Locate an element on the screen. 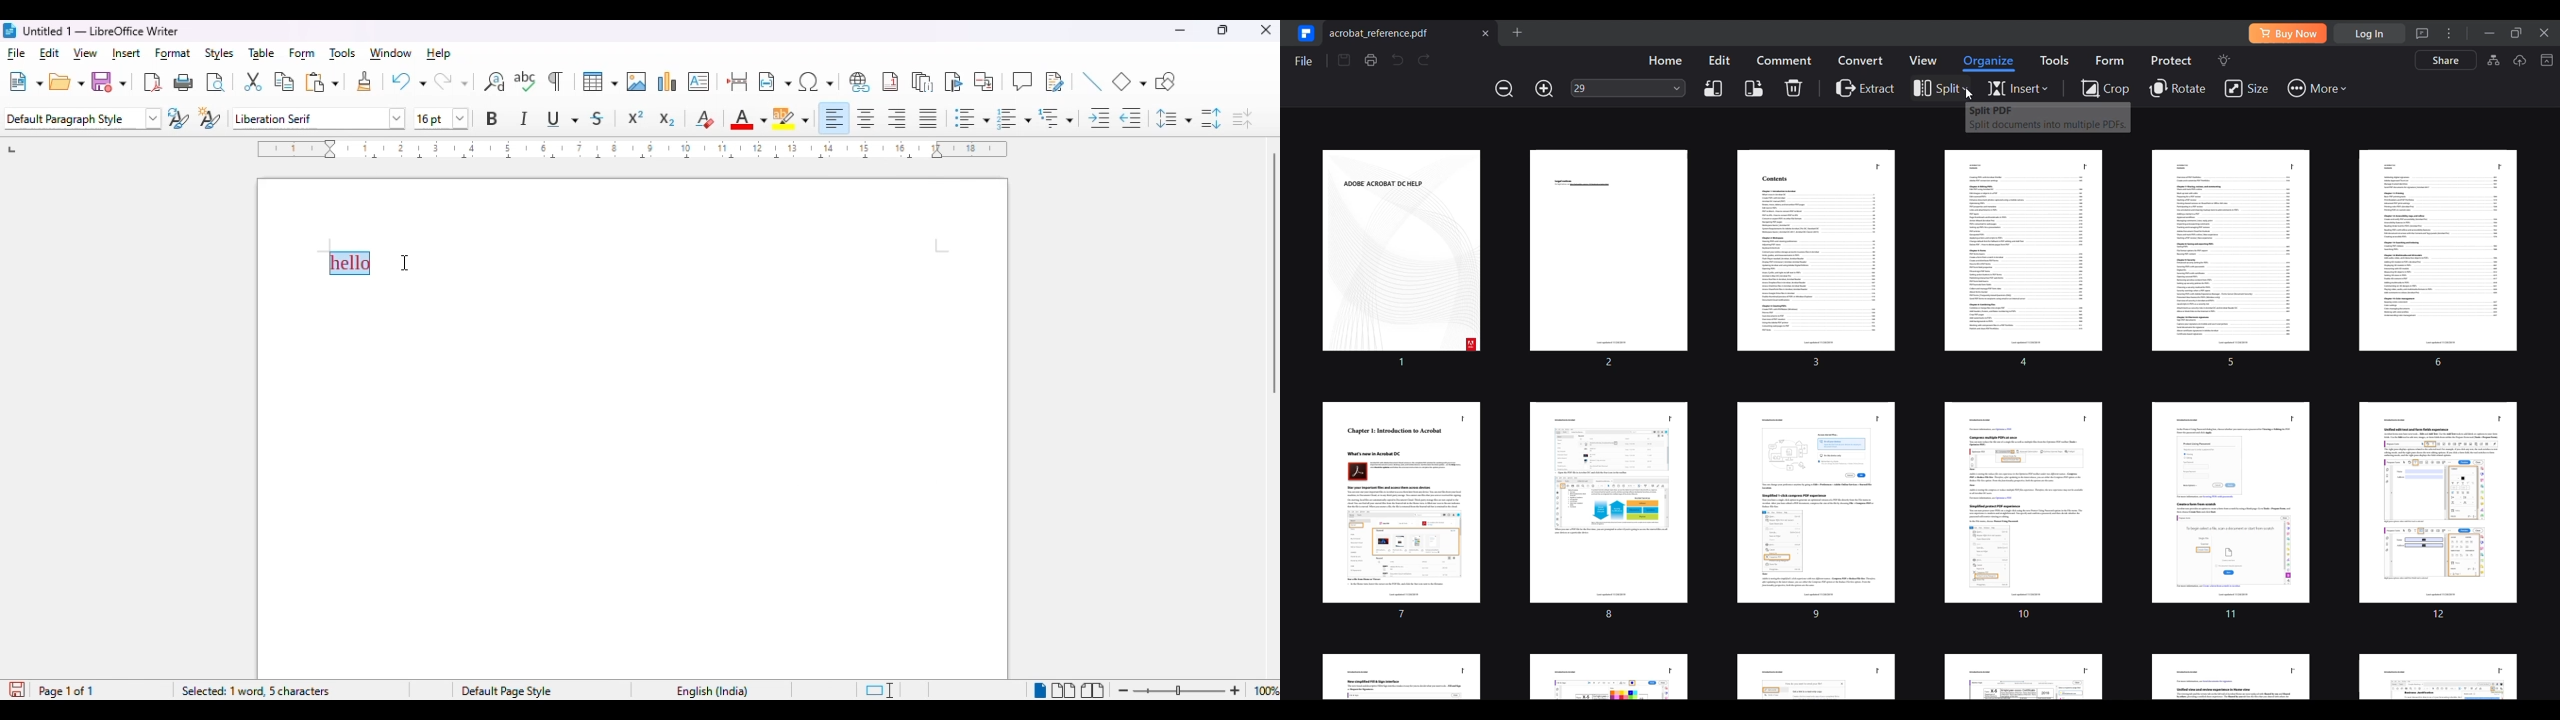 The height and width of the screenshot is (728, 2576). new is located at coordinates (25, 83).